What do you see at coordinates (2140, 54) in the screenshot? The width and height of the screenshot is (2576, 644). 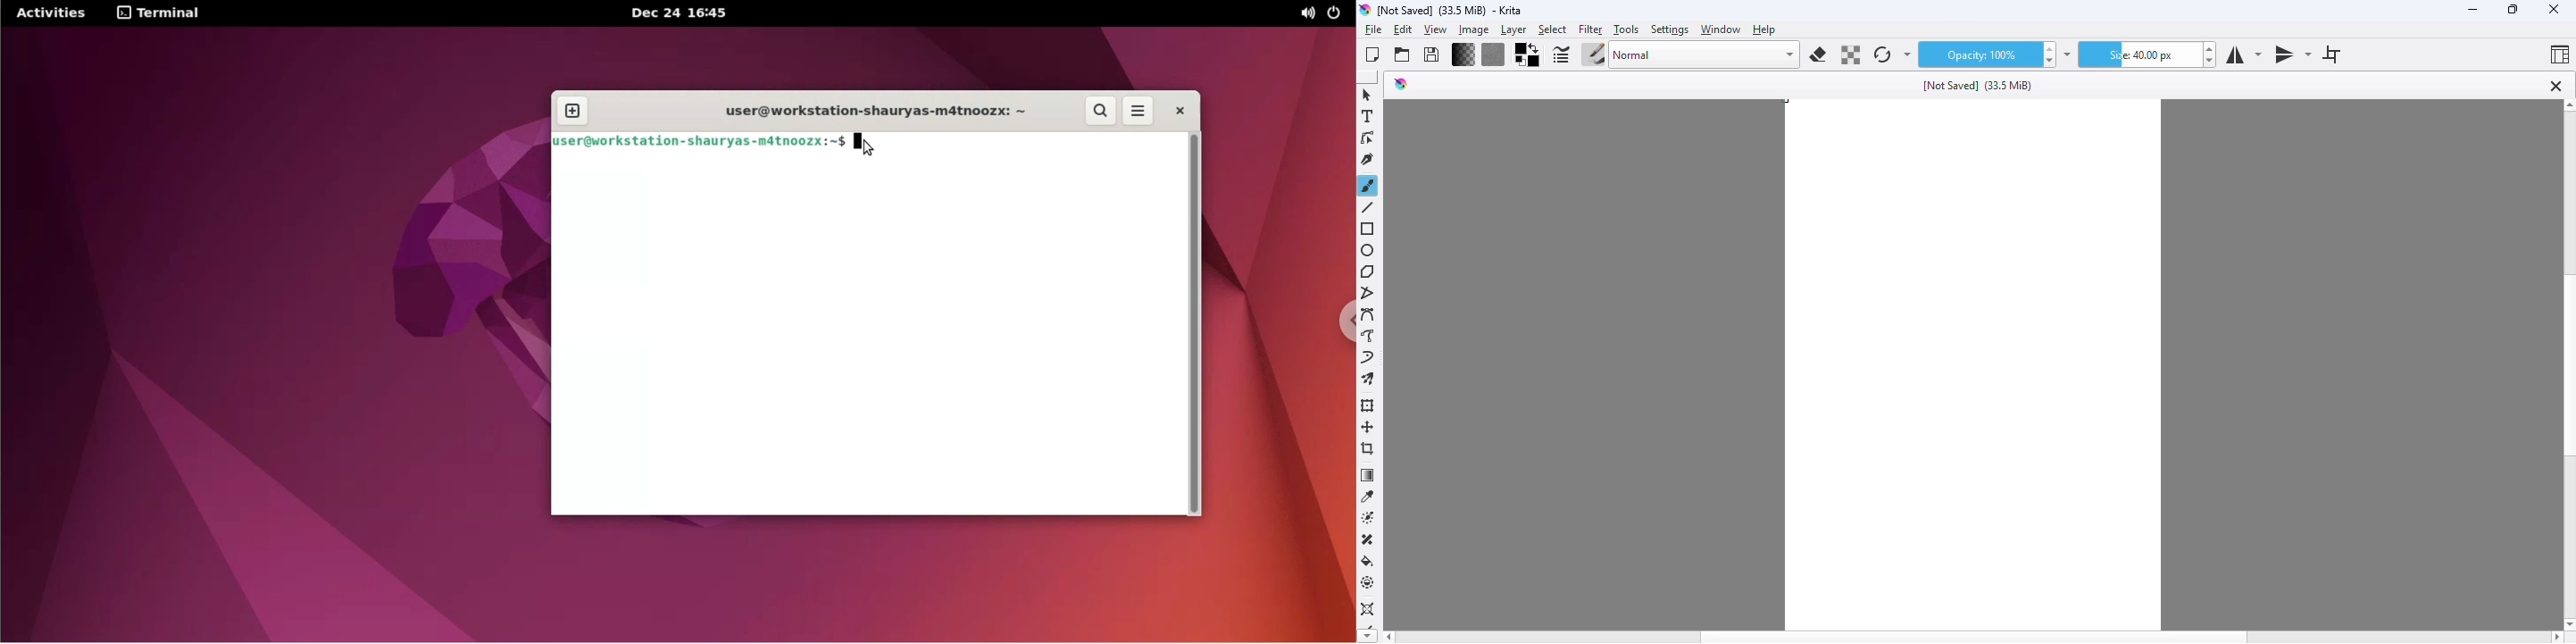 I see `size: 40:00px` at bounding box center [2140, 54].